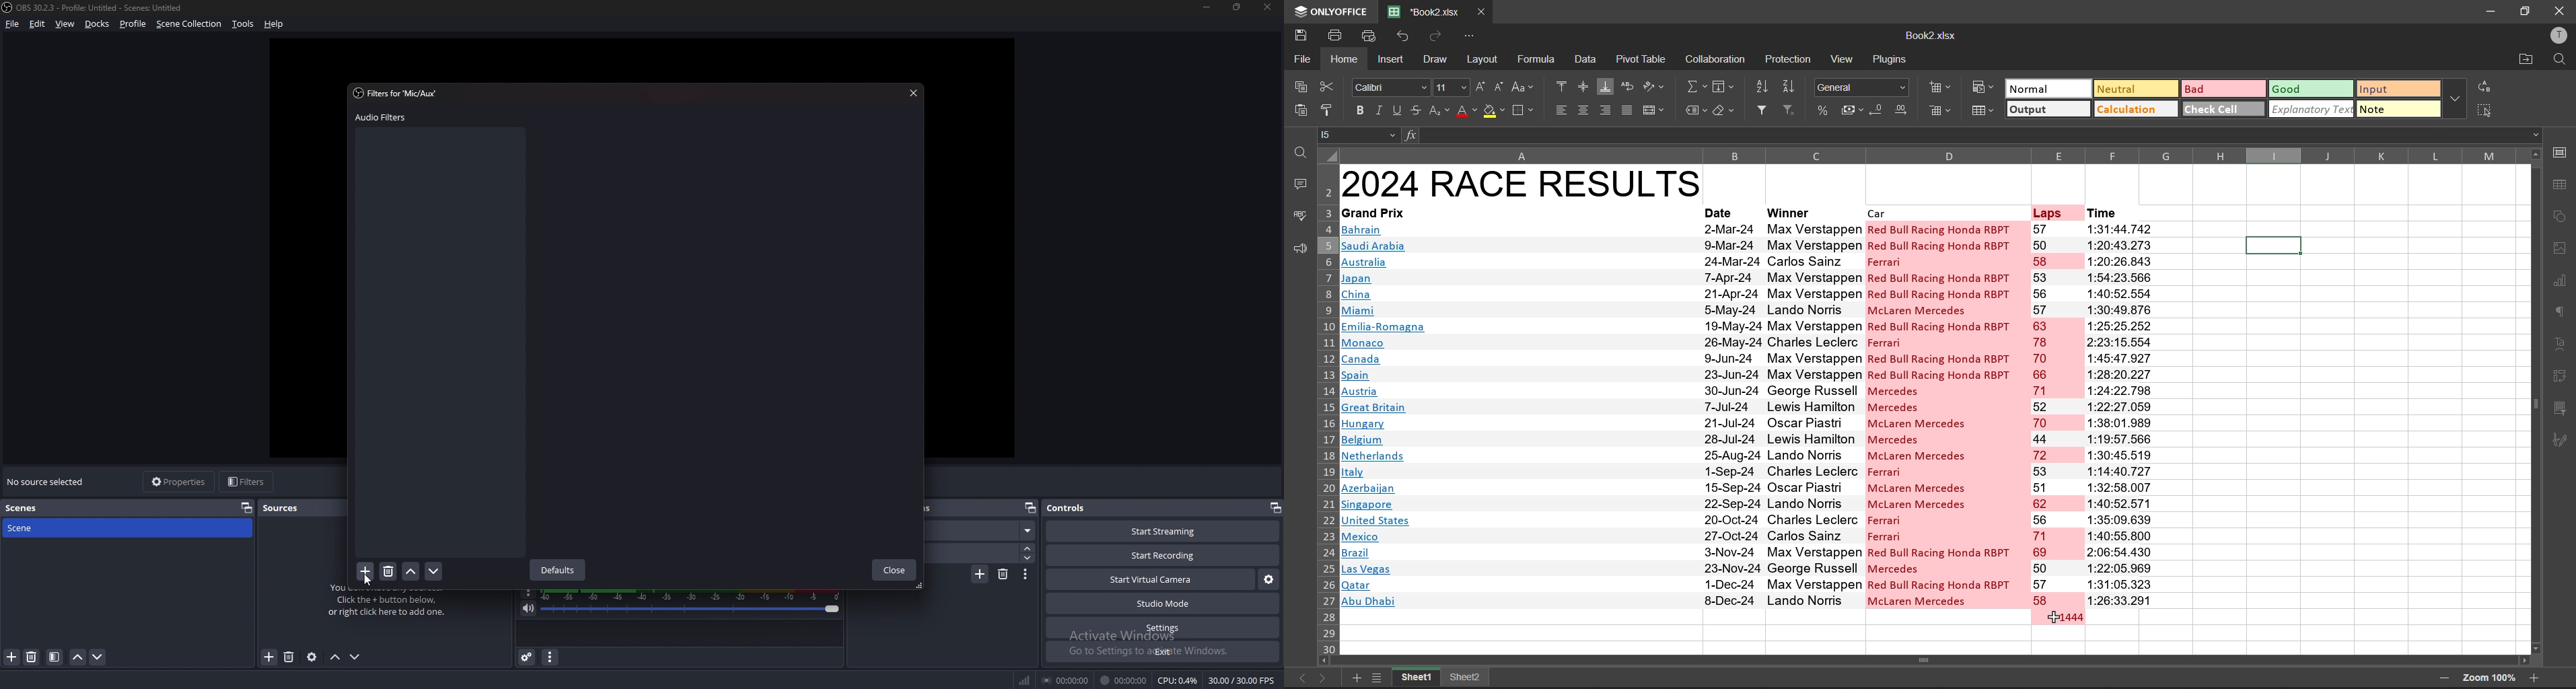 The width and height of the screenshot is (2576, 700). Describe the element at coordinates (248, 482) in the screenshot. I see `filters` at that location.